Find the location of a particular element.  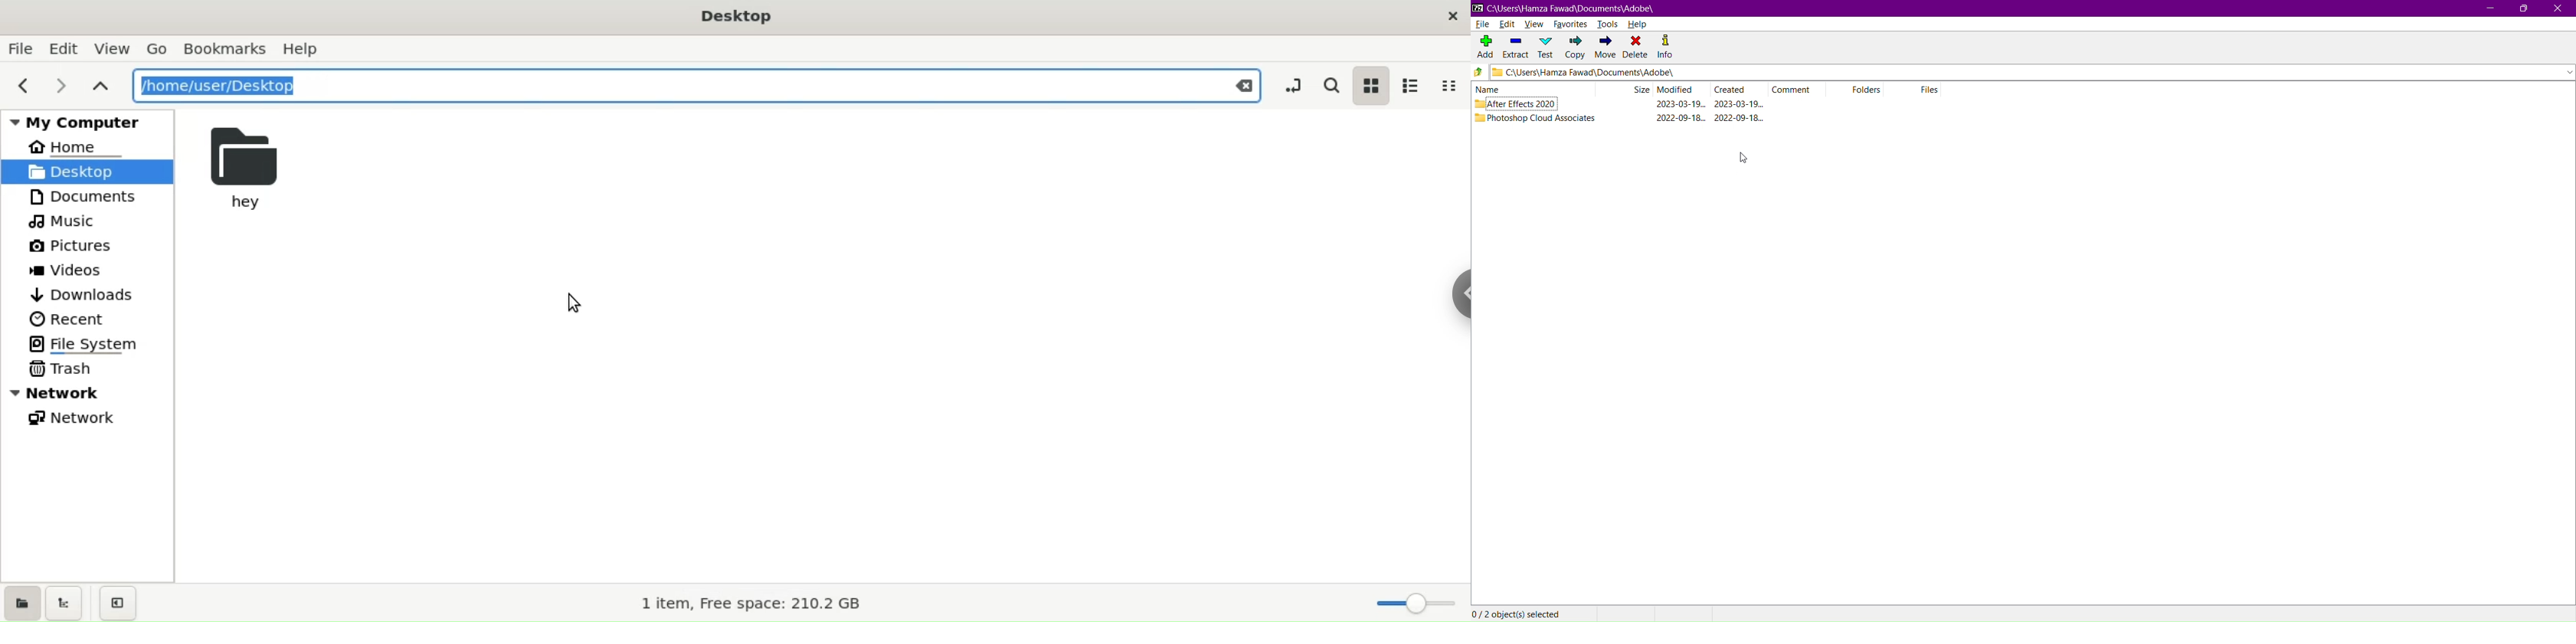

path location input box is located at coordinates (698, 85).